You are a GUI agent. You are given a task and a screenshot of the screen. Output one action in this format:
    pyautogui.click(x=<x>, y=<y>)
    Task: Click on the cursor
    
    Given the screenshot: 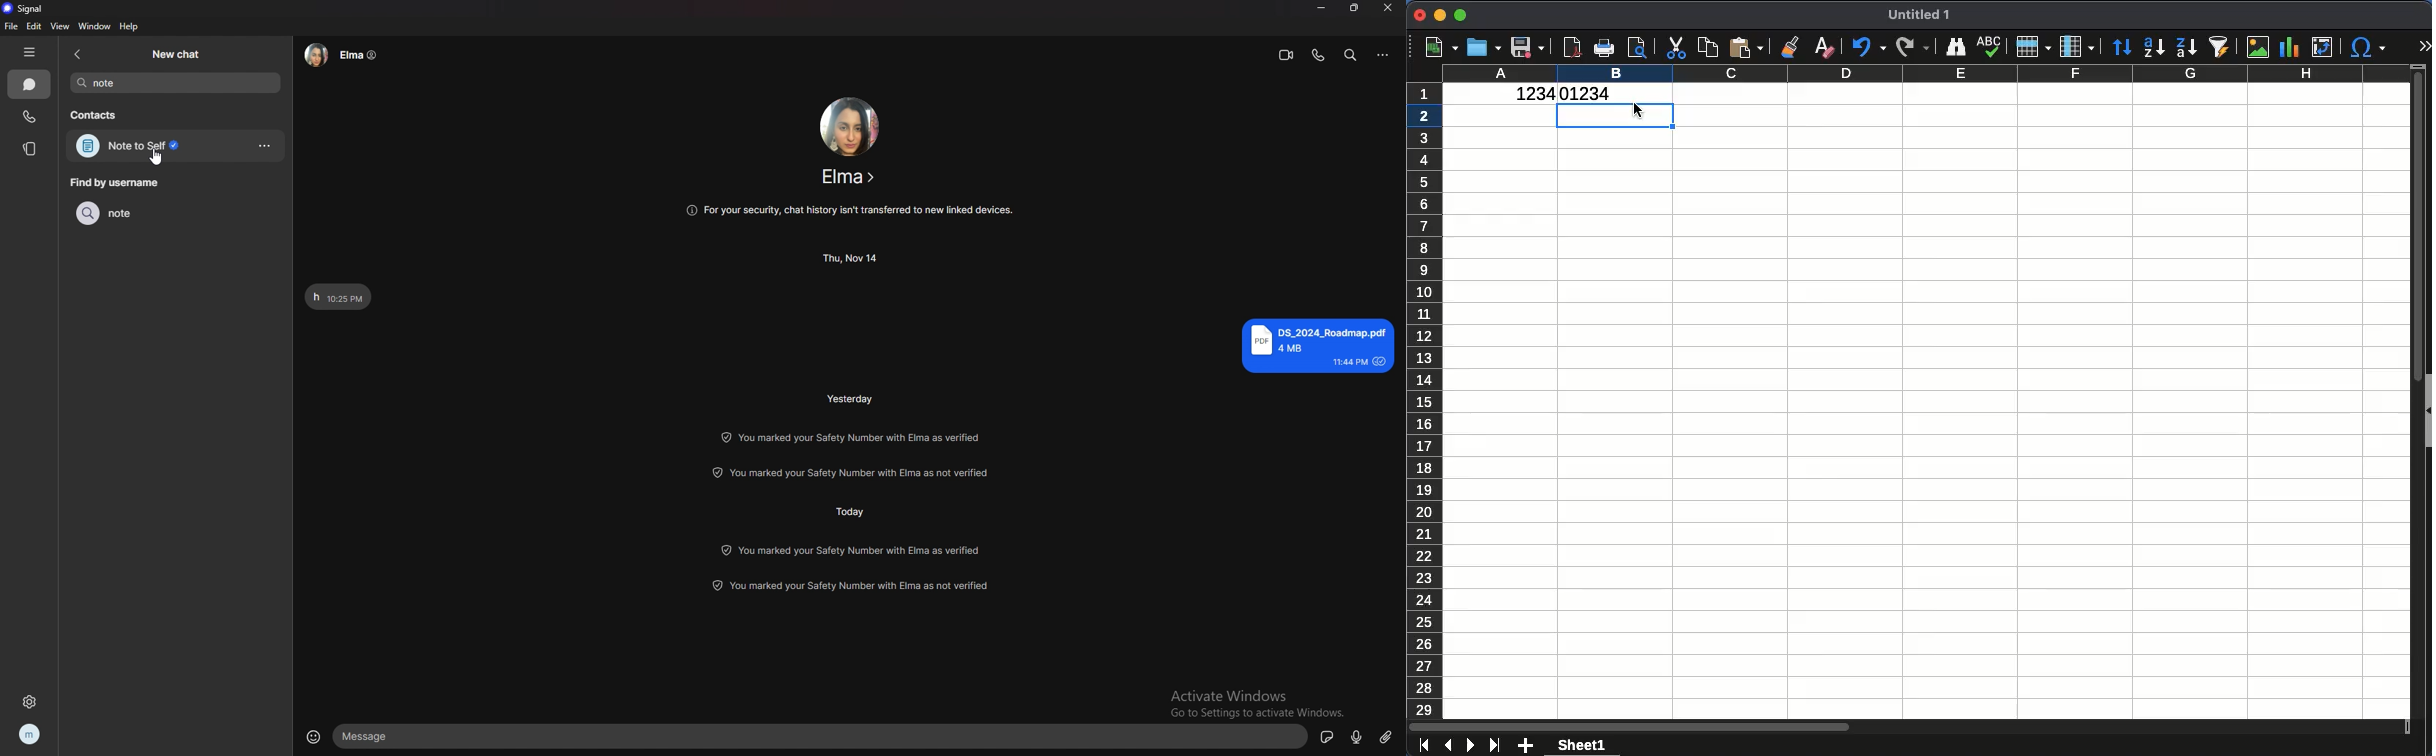 What is the action you would take?
    pyautogui.click(x=156, y=158)
    